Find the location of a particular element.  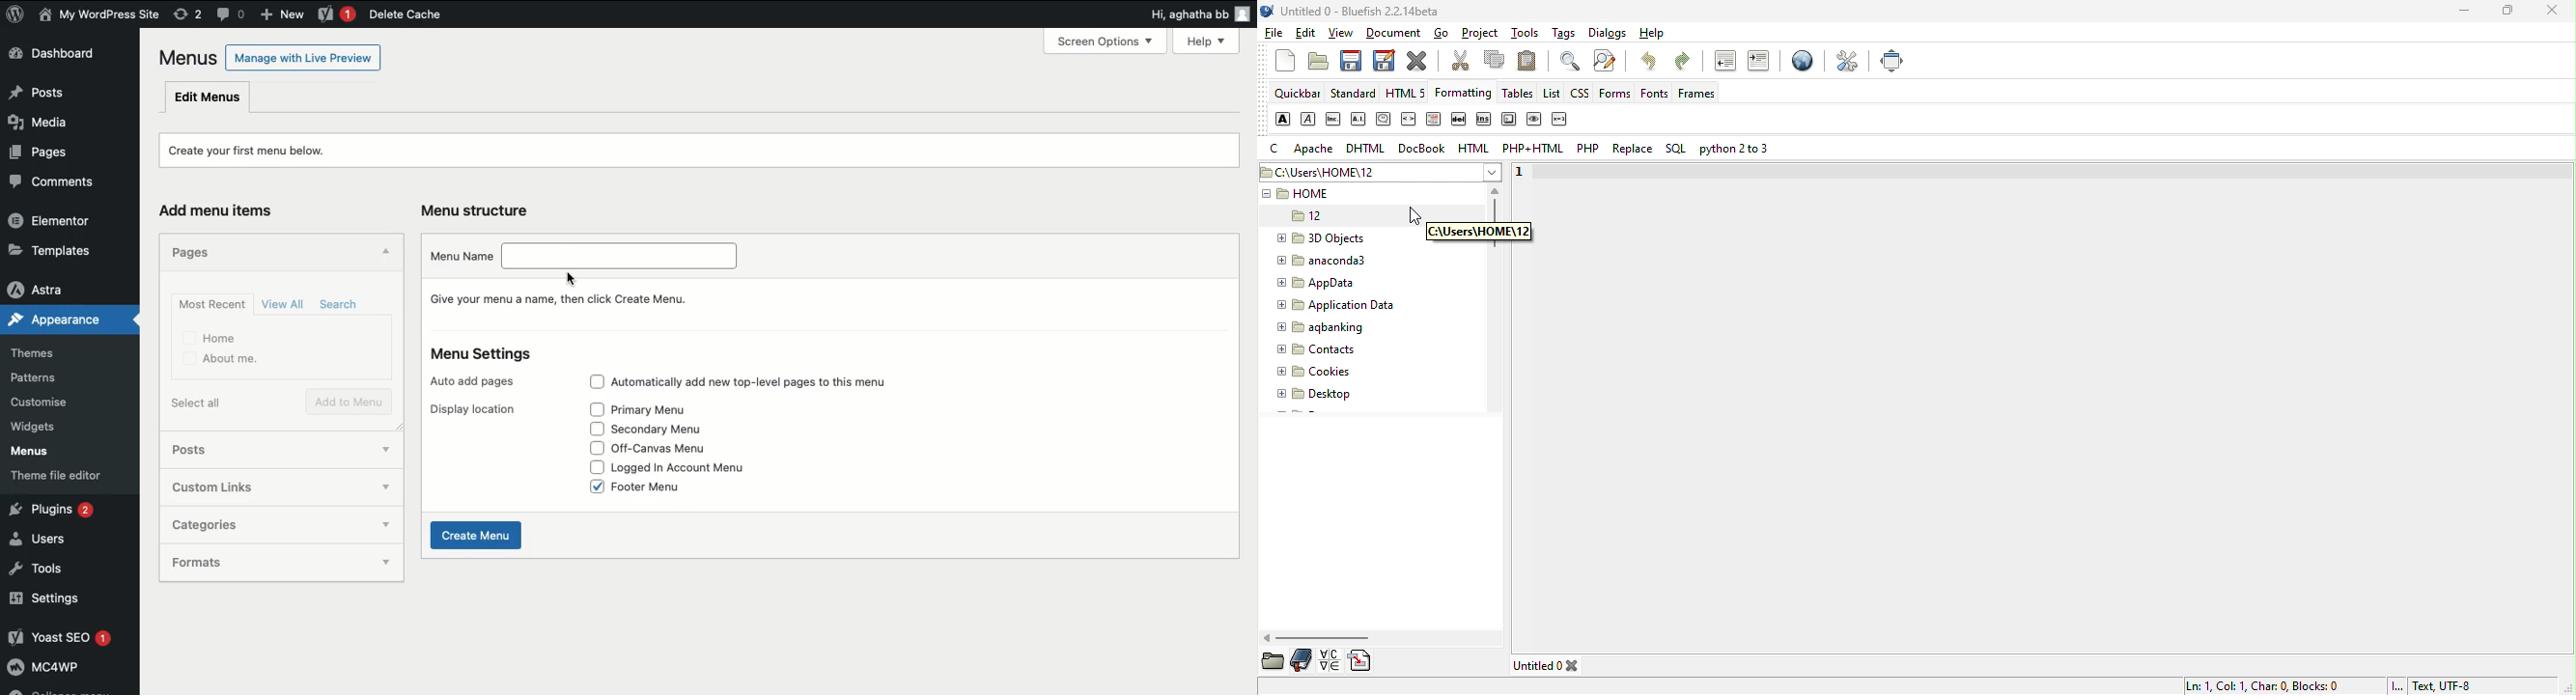

Check box is located at coordinates (590, 487).